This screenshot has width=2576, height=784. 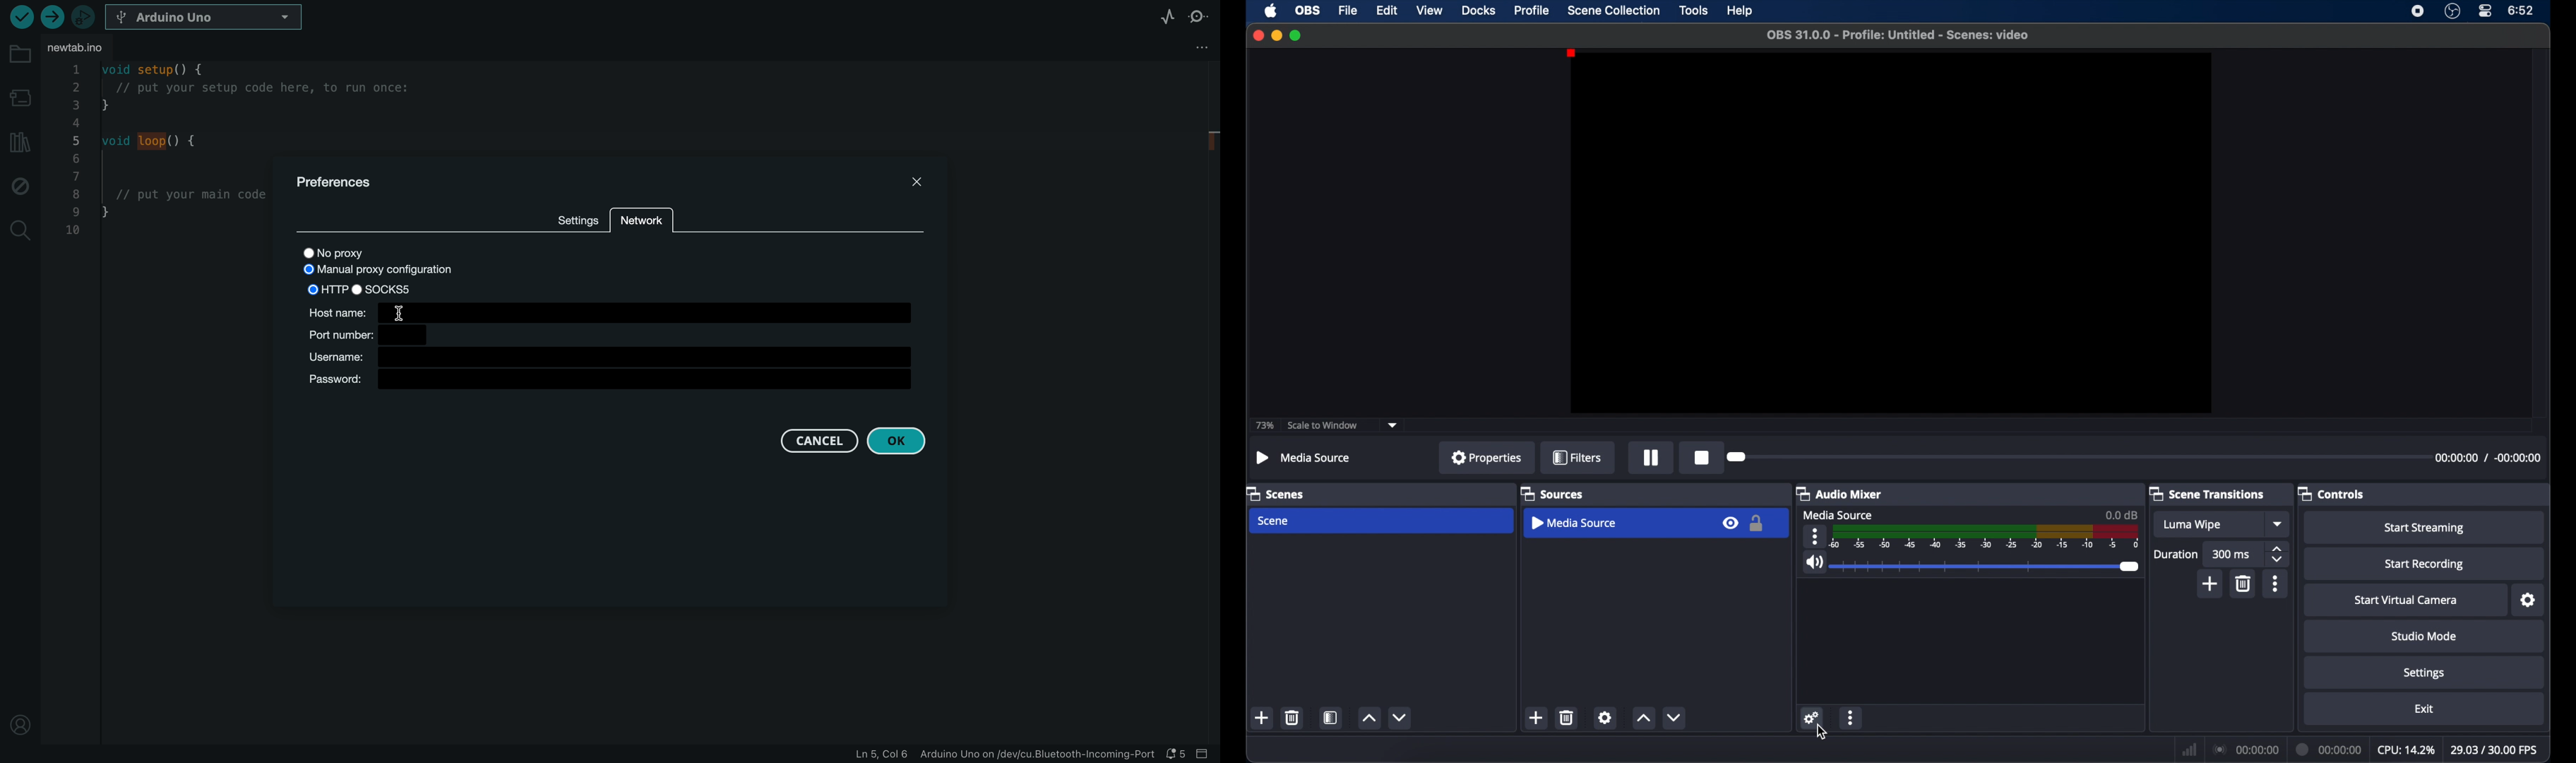 What do you see at coordinates (1613, 11) in the screenshot?
I see `scene collection` at bounding box center [1613, 11].